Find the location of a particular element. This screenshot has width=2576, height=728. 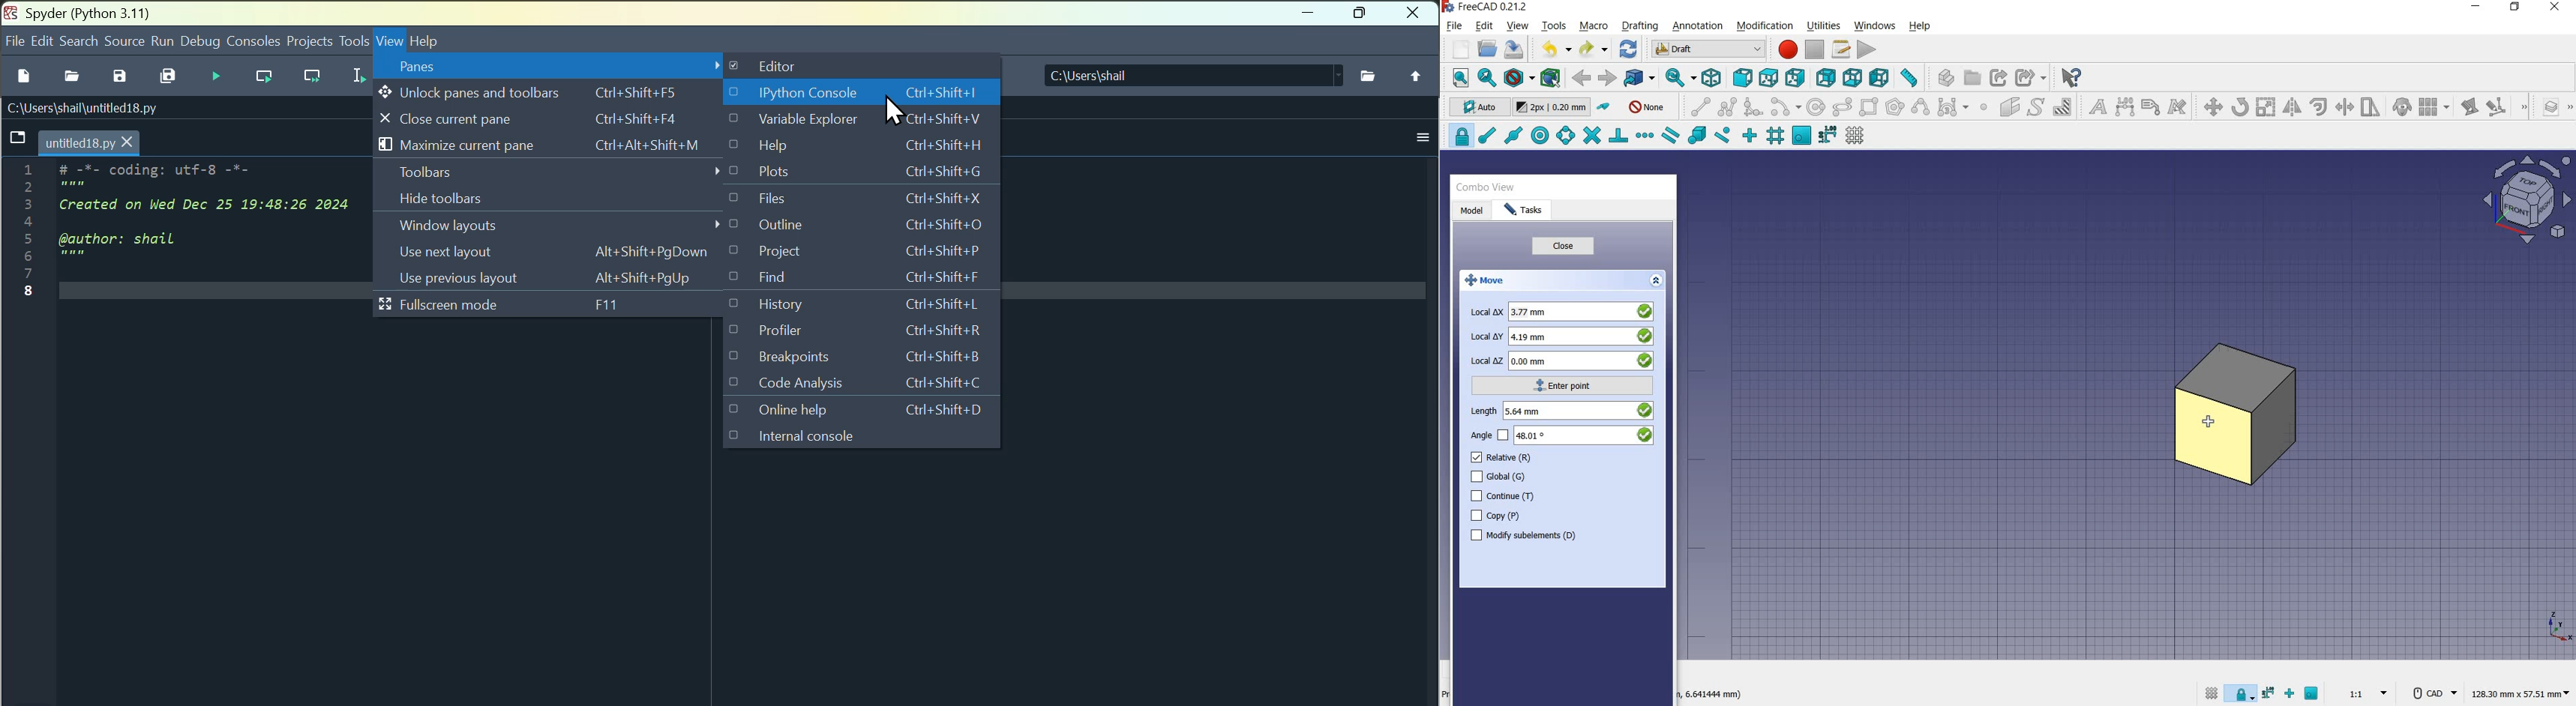

snap dimensions is located at coordinates (2269, 692).